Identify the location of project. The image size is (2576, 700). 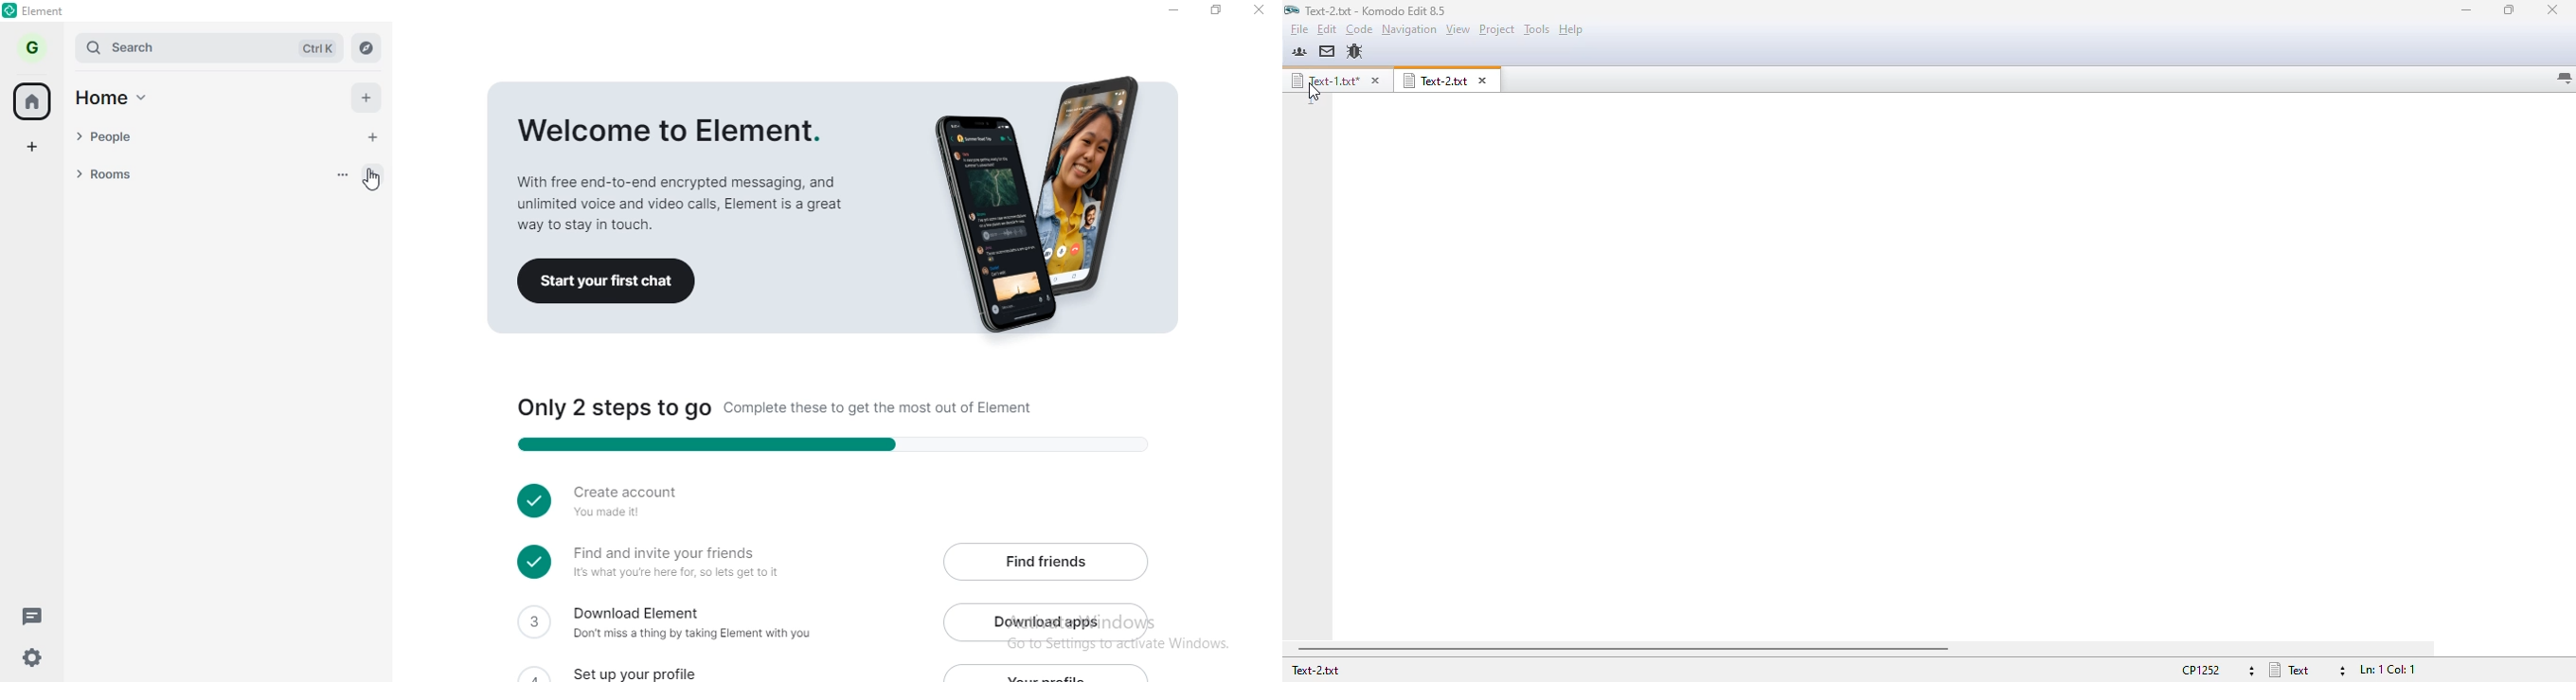
(1497, 29).